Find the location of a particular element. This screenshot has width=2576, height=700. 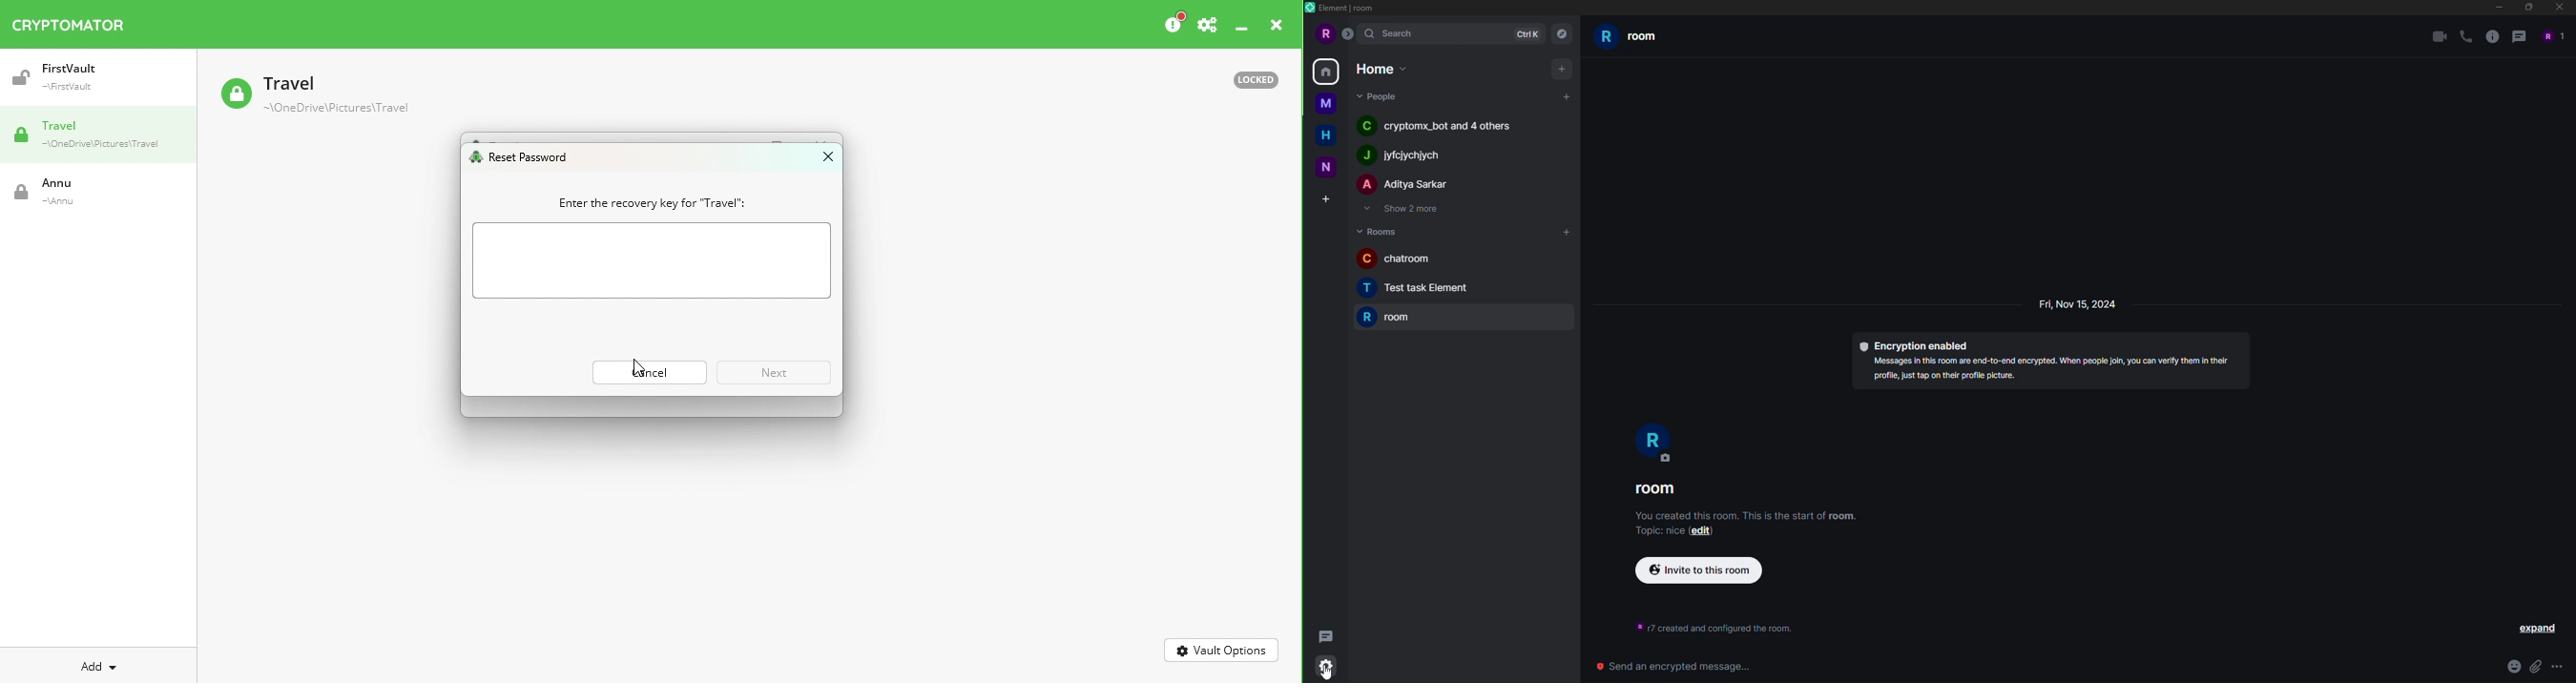

people is located at coordinates (2551, 36).